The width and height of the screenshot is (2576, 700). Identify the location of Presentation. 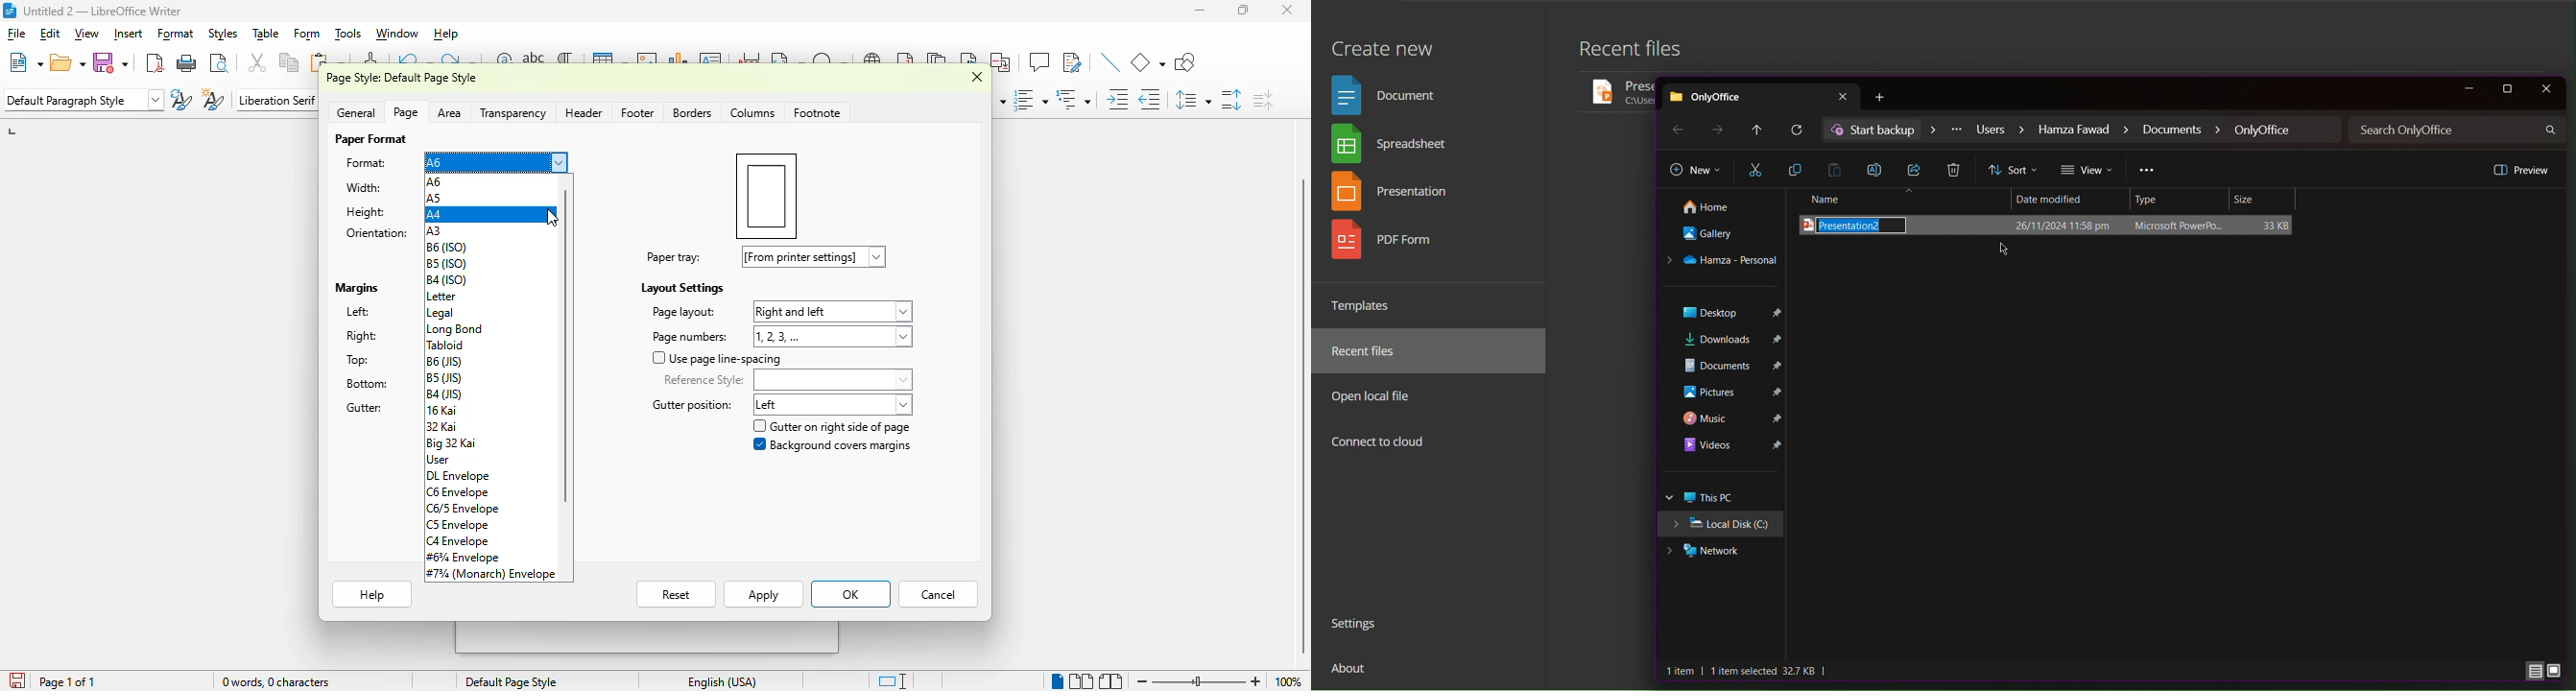
(1397, 194).